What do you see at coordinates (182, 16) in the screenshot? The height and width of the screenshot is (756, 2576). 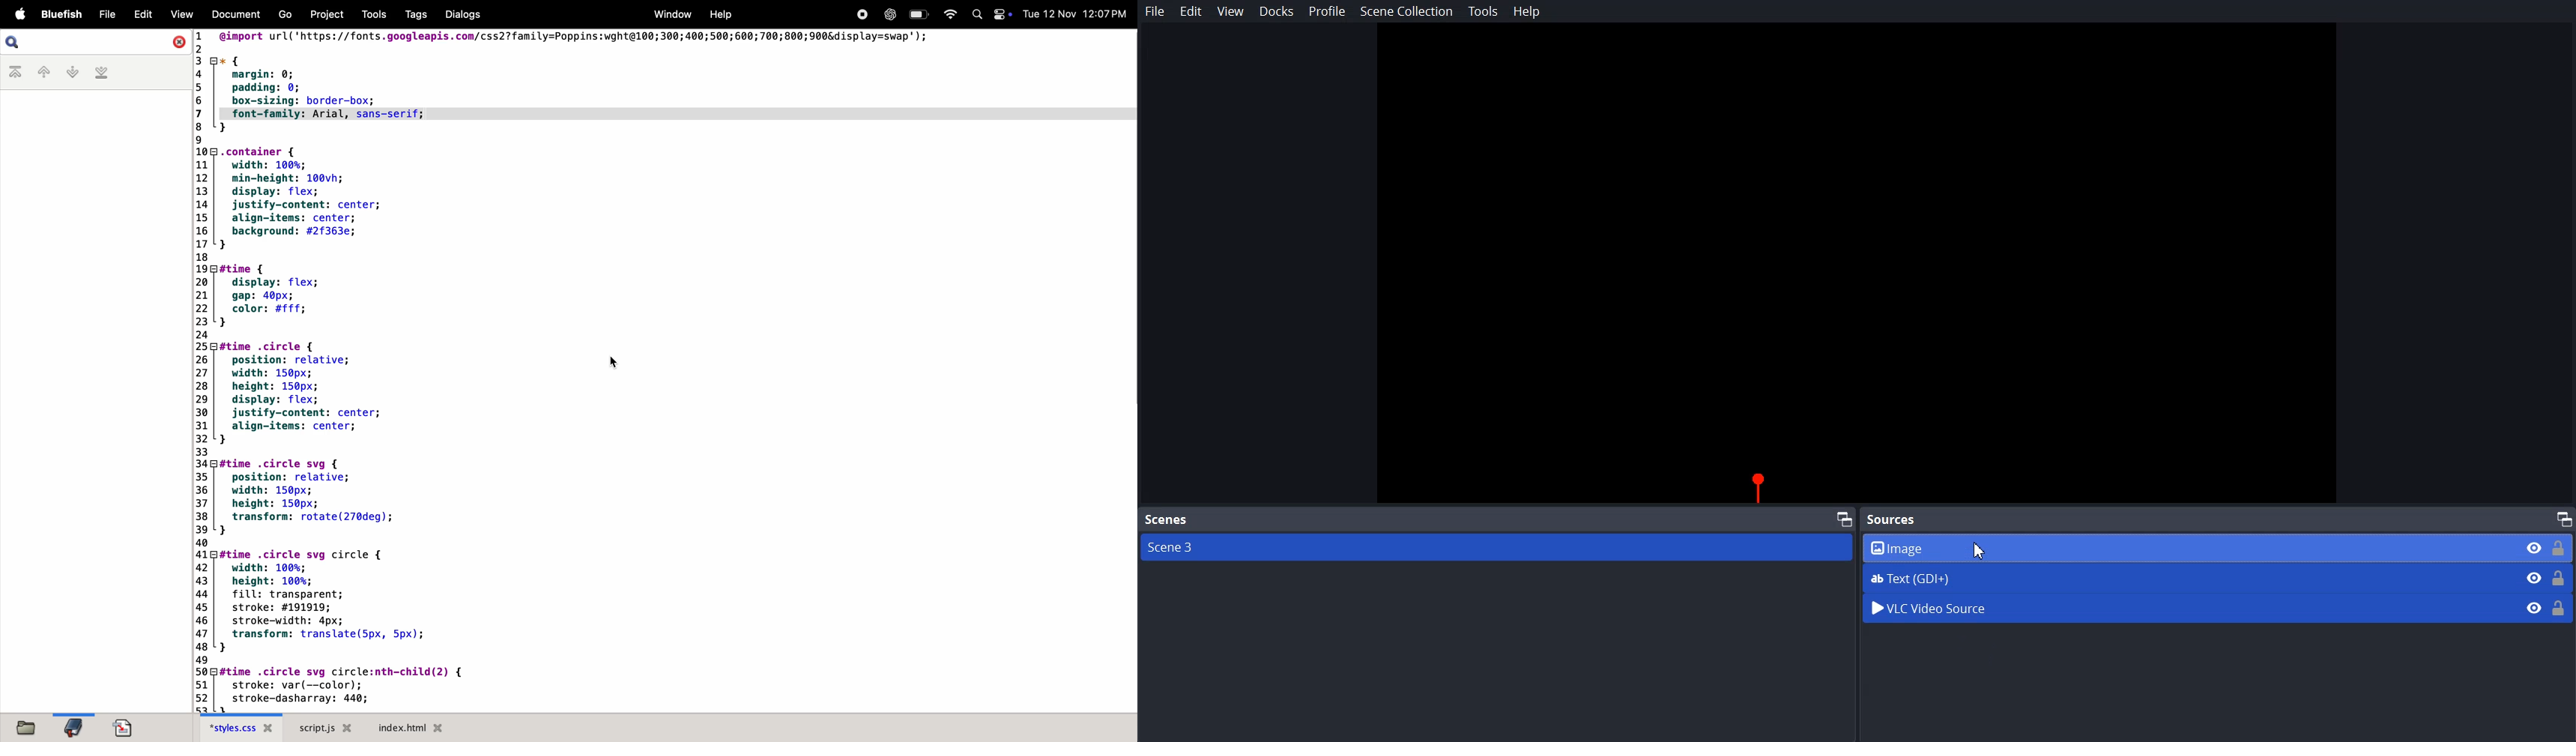 I see `view` at bounding box center [182, 16].